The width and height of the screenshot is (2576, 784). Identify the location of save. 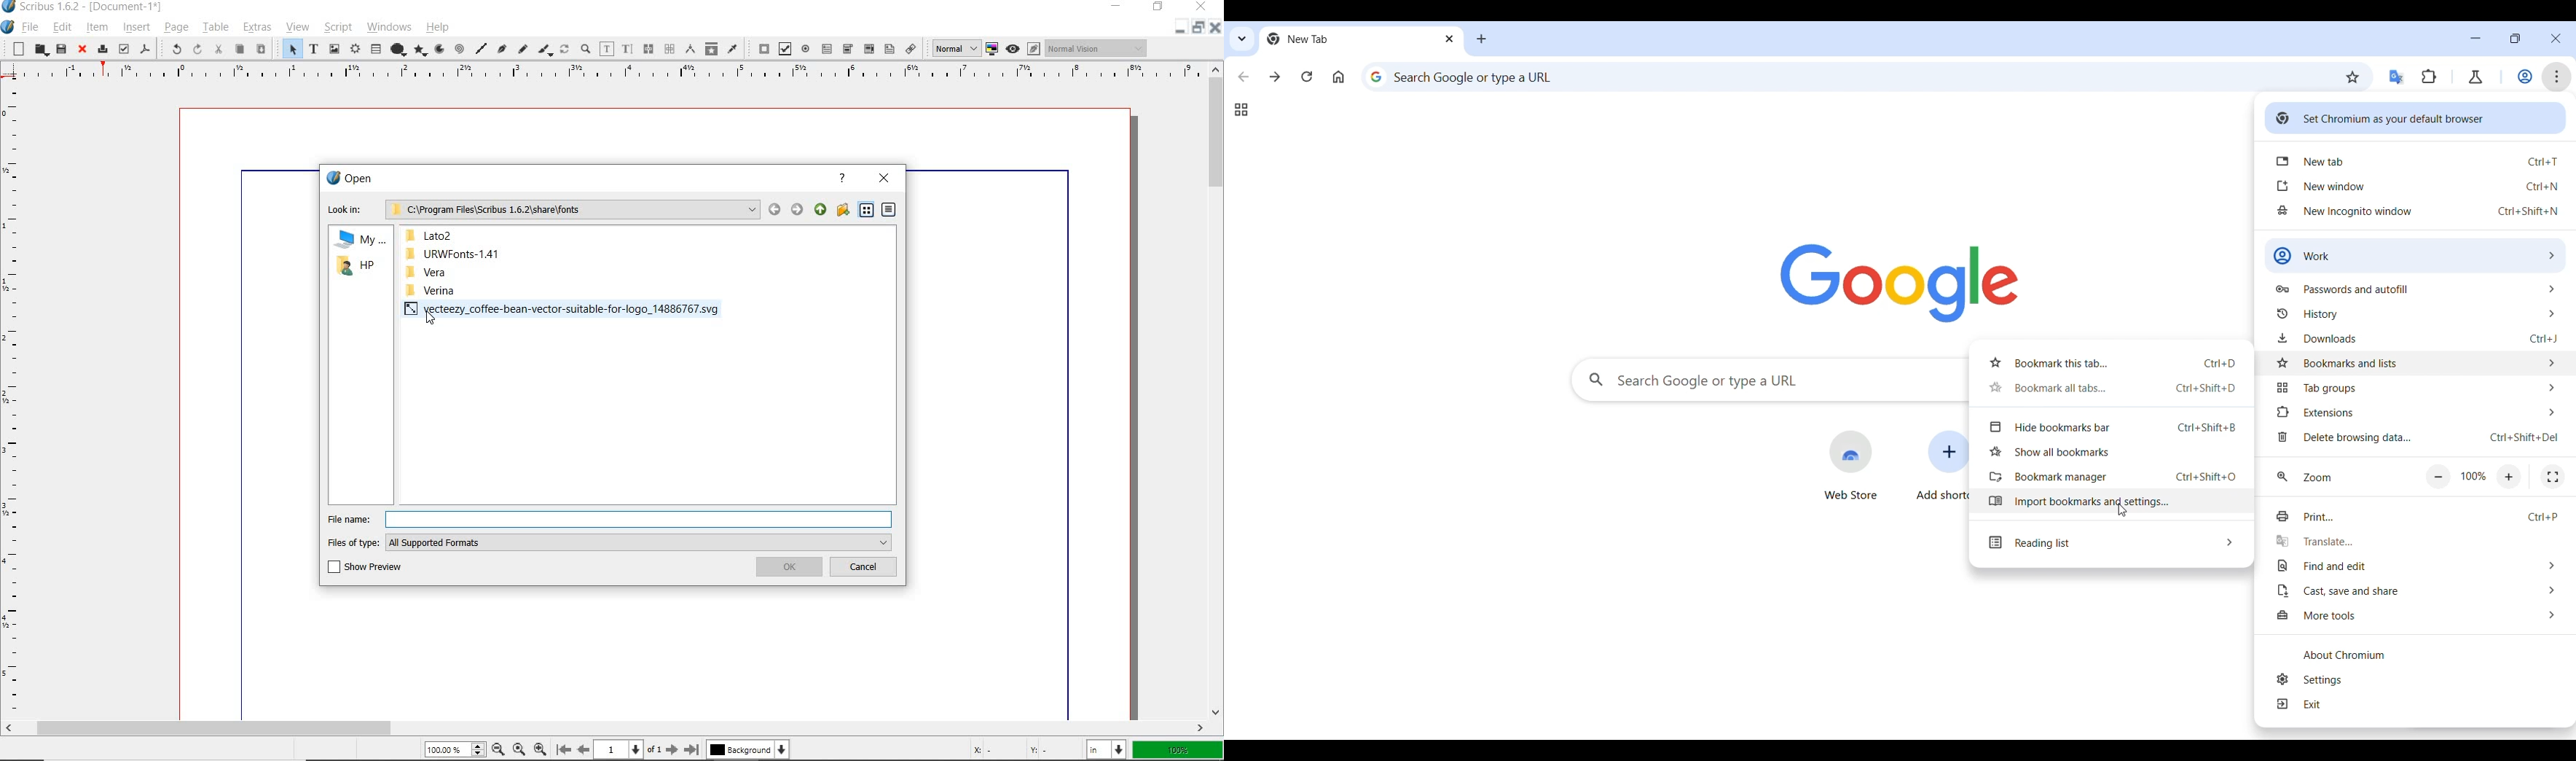
(60, 50).